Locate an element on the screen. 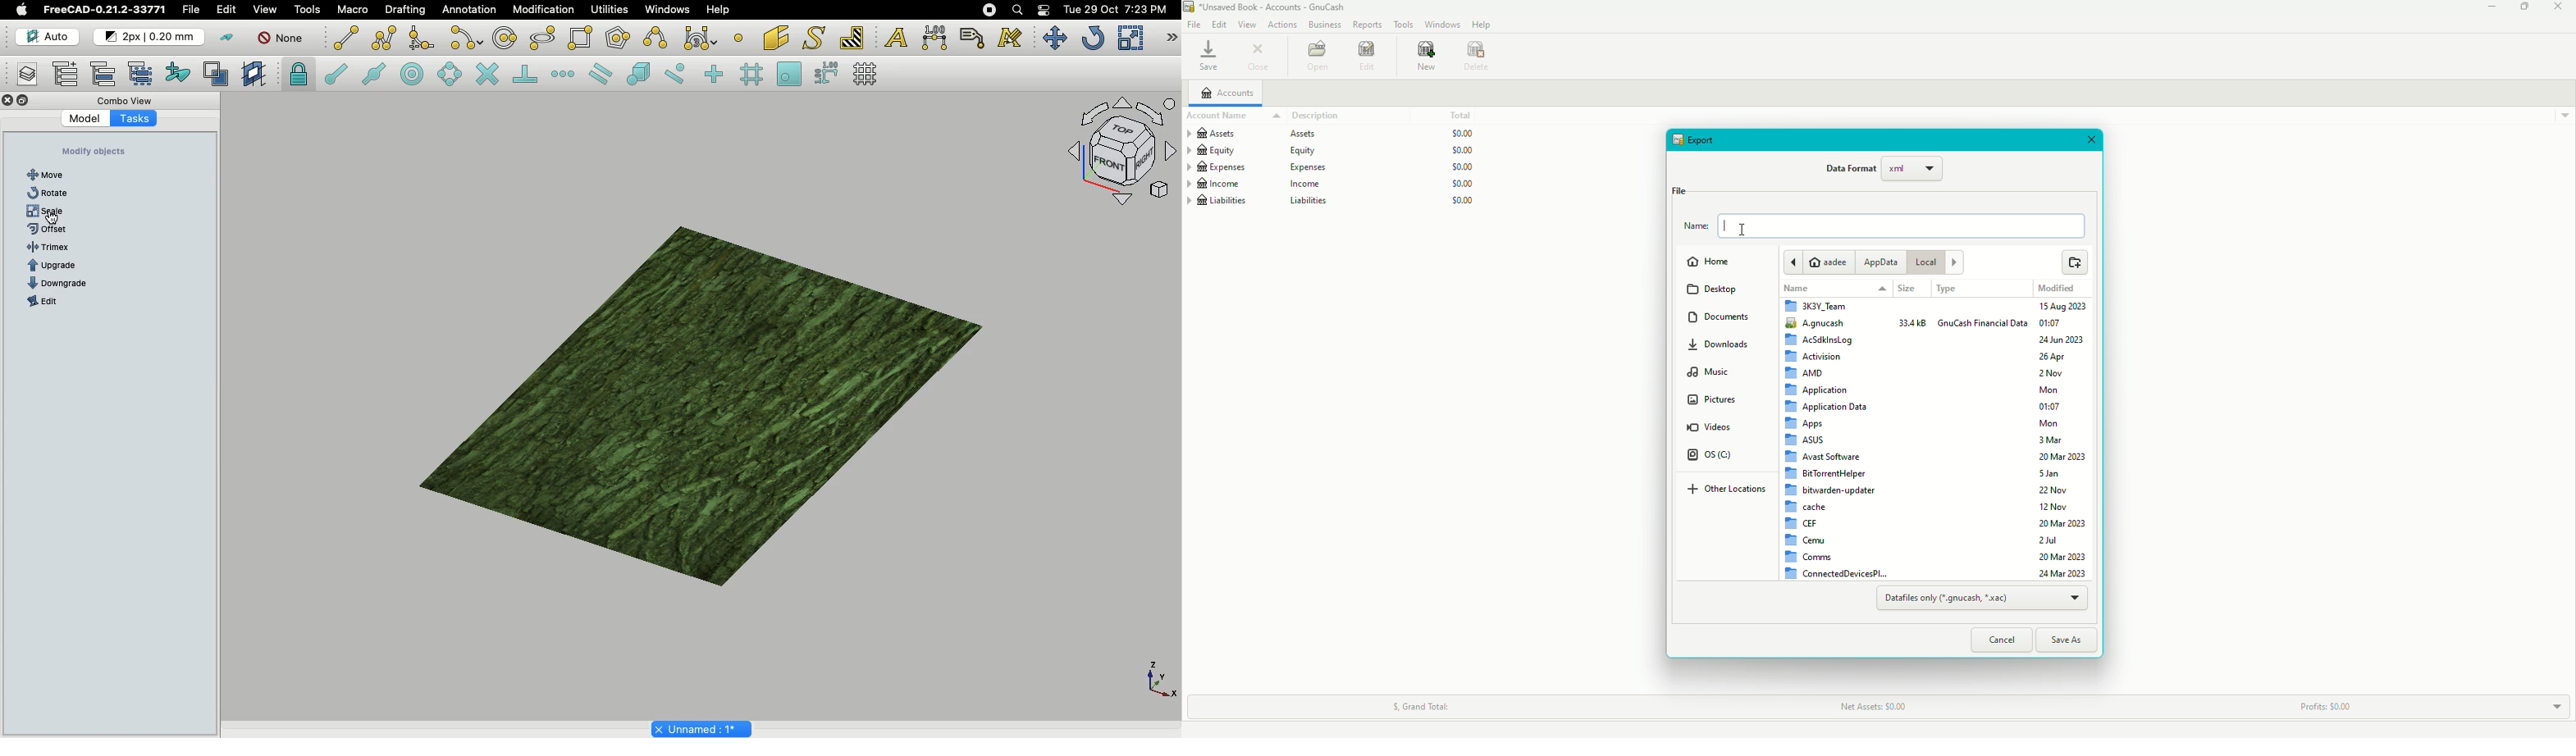  Collapse is located at coordinates (23, 101).